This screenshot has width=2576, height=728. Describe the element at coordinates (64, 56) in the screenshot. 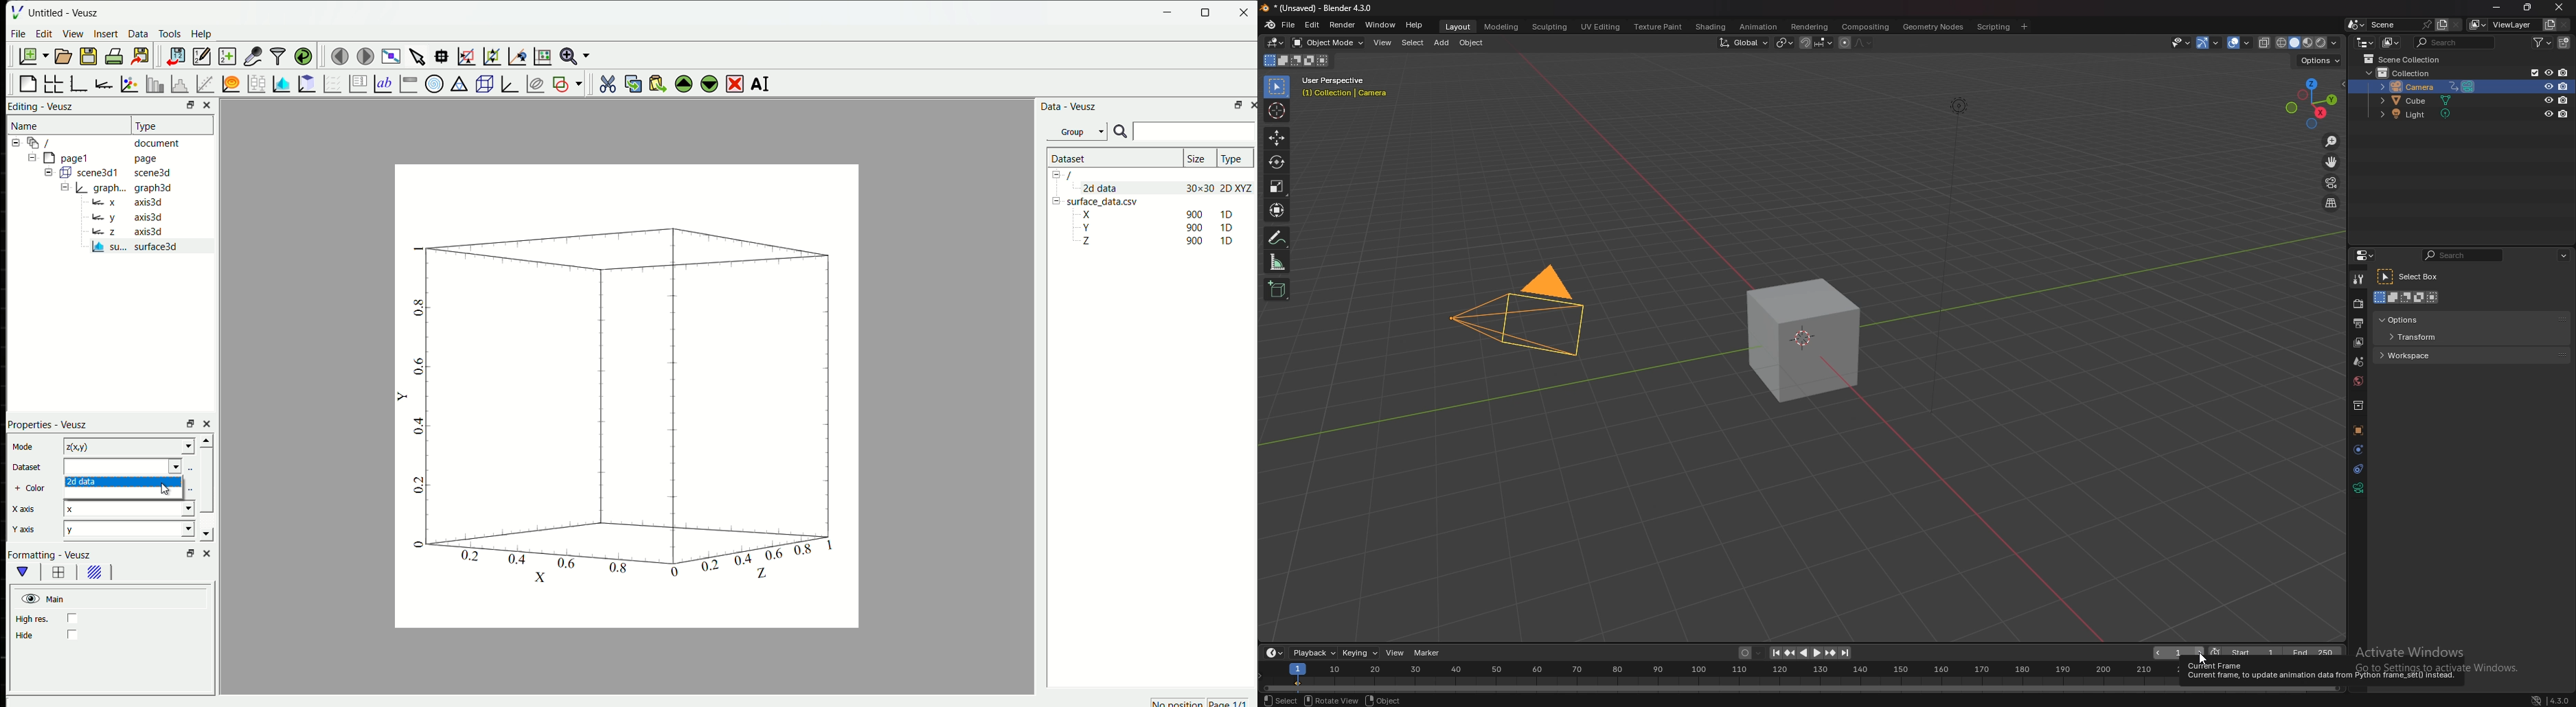

I see `open document` at that location.